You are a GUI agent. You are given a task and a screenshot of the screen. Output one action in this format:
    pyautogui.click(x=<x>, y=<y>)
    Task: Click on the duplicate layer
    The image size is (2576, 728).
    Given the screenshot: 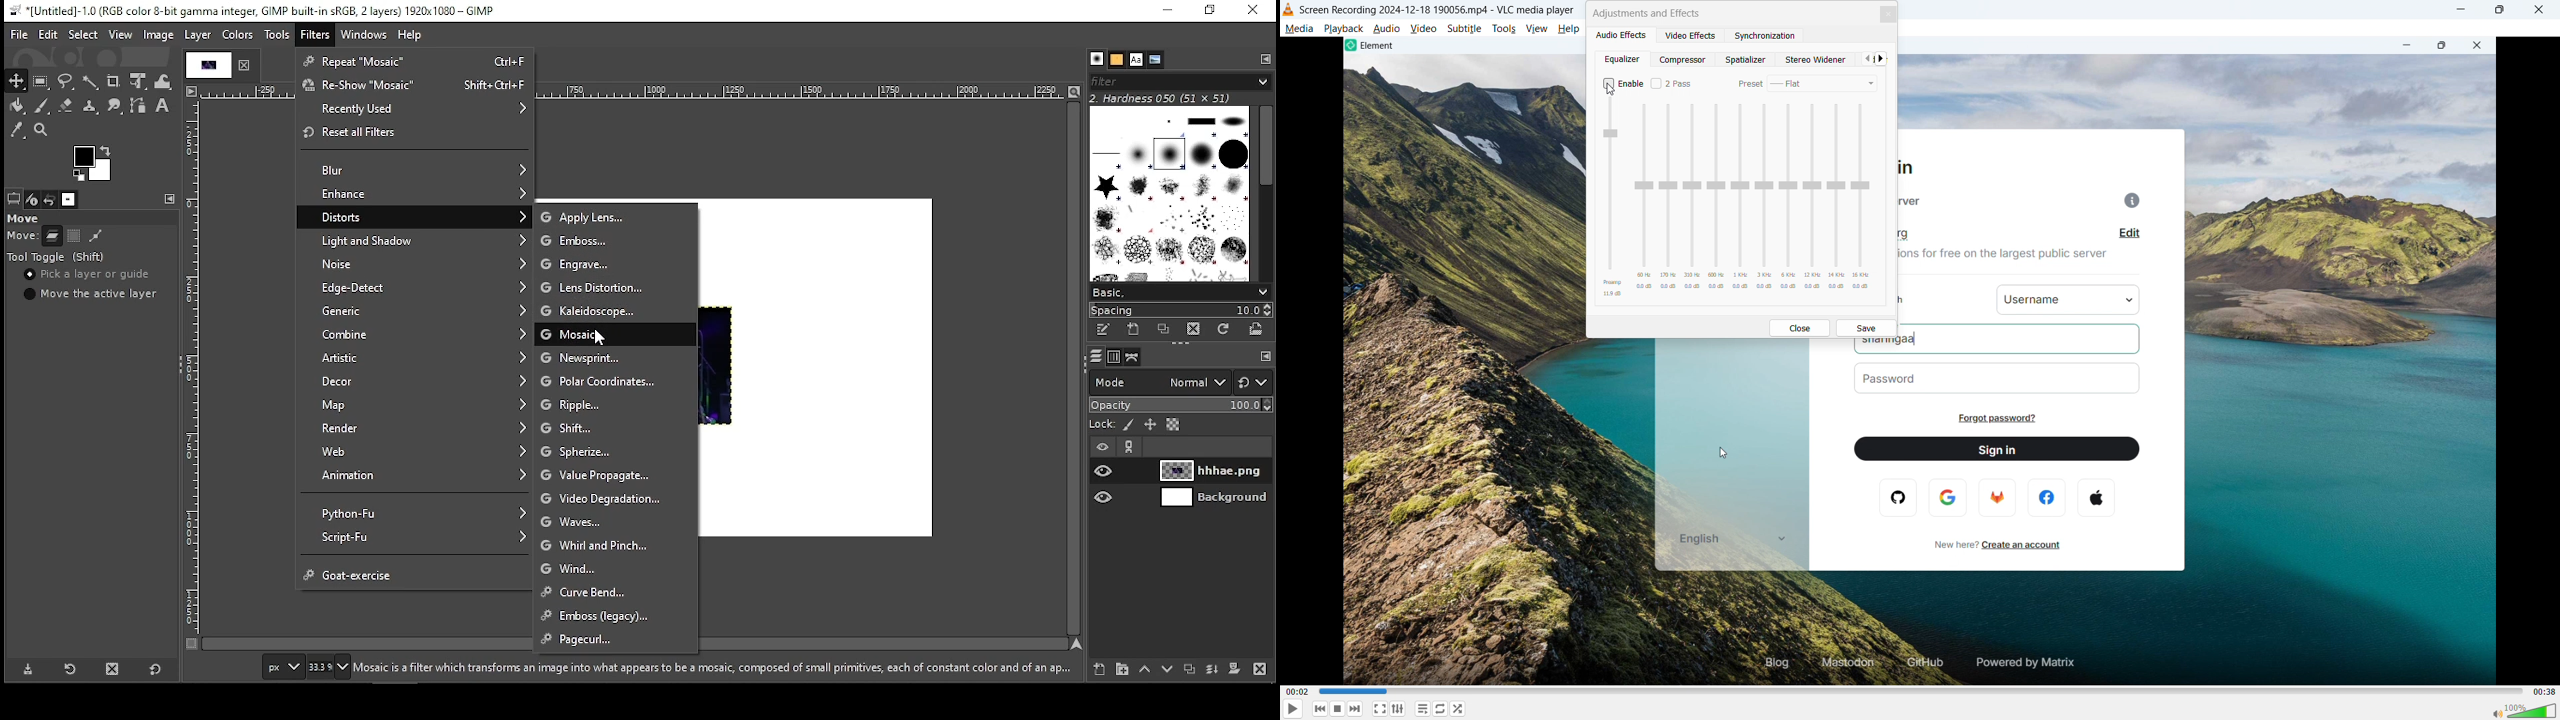 What is the action you would take?
    pyautogui.click(x=1190, y=672)
    